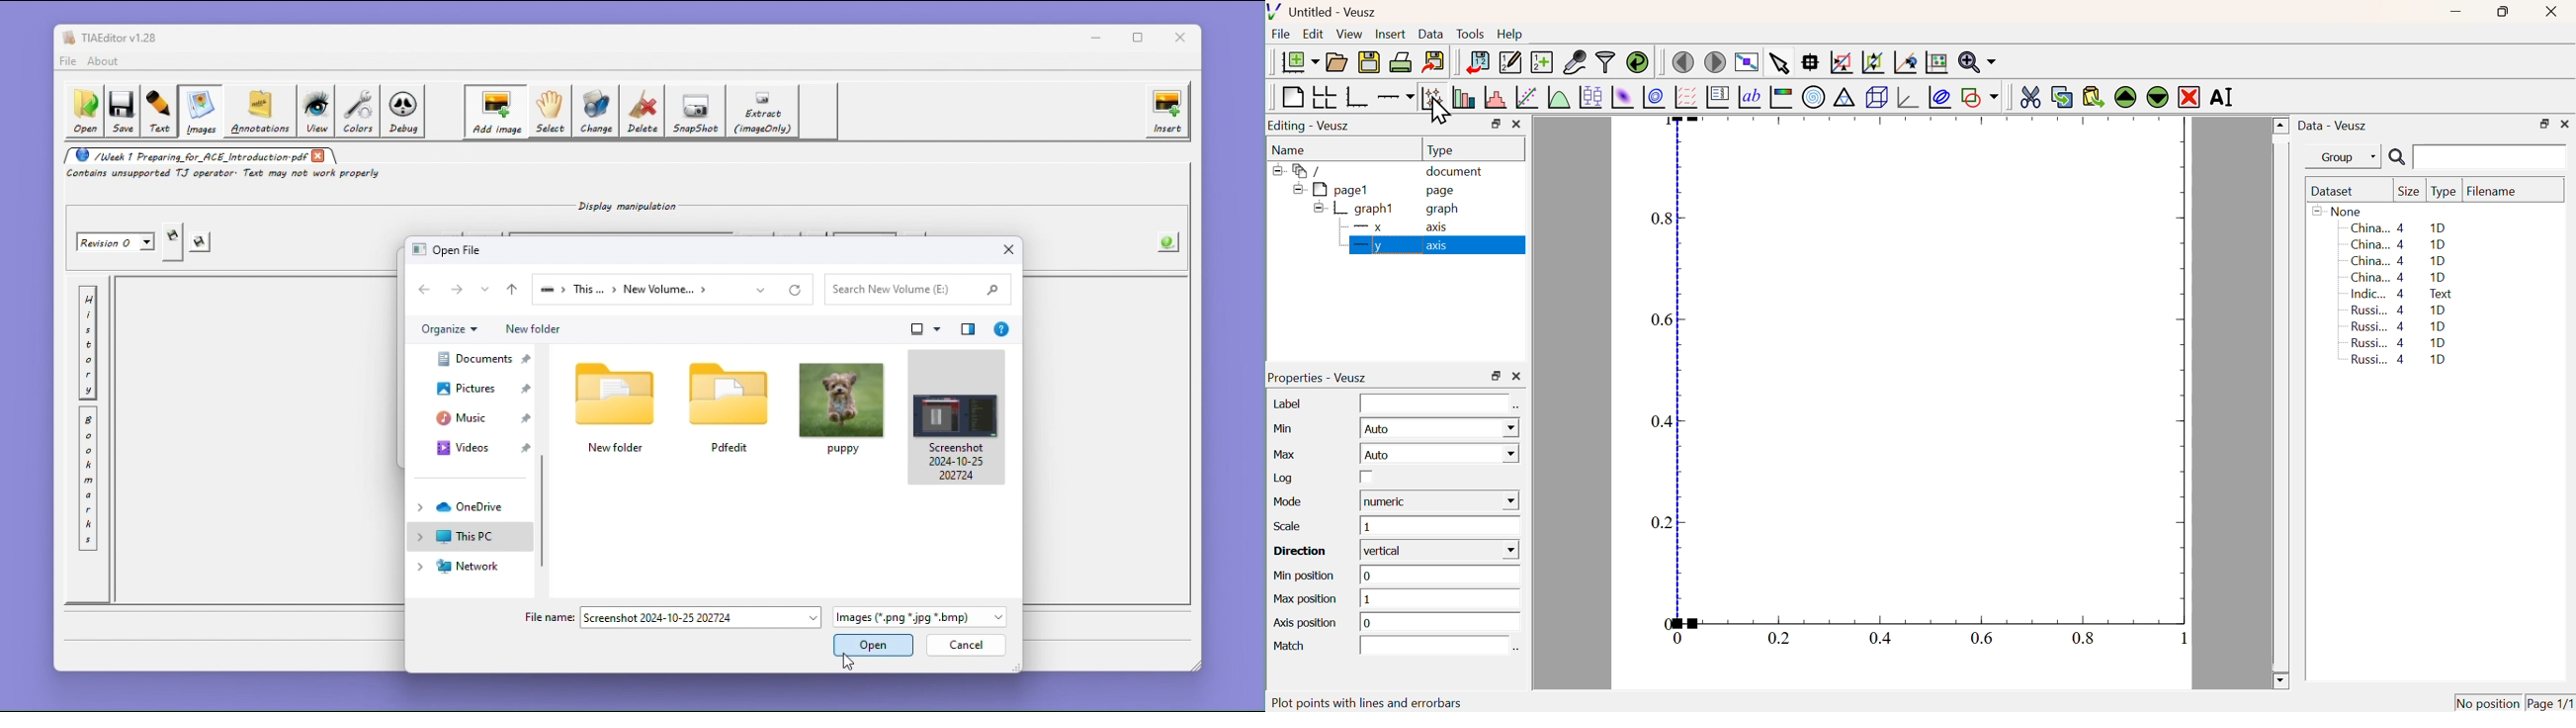 The height and width of the screenshot is (728, 2576). What do you see at coordinates (1909, 98) in the screenshot?
I see `3D graph` at bounding box center [1909, 98].